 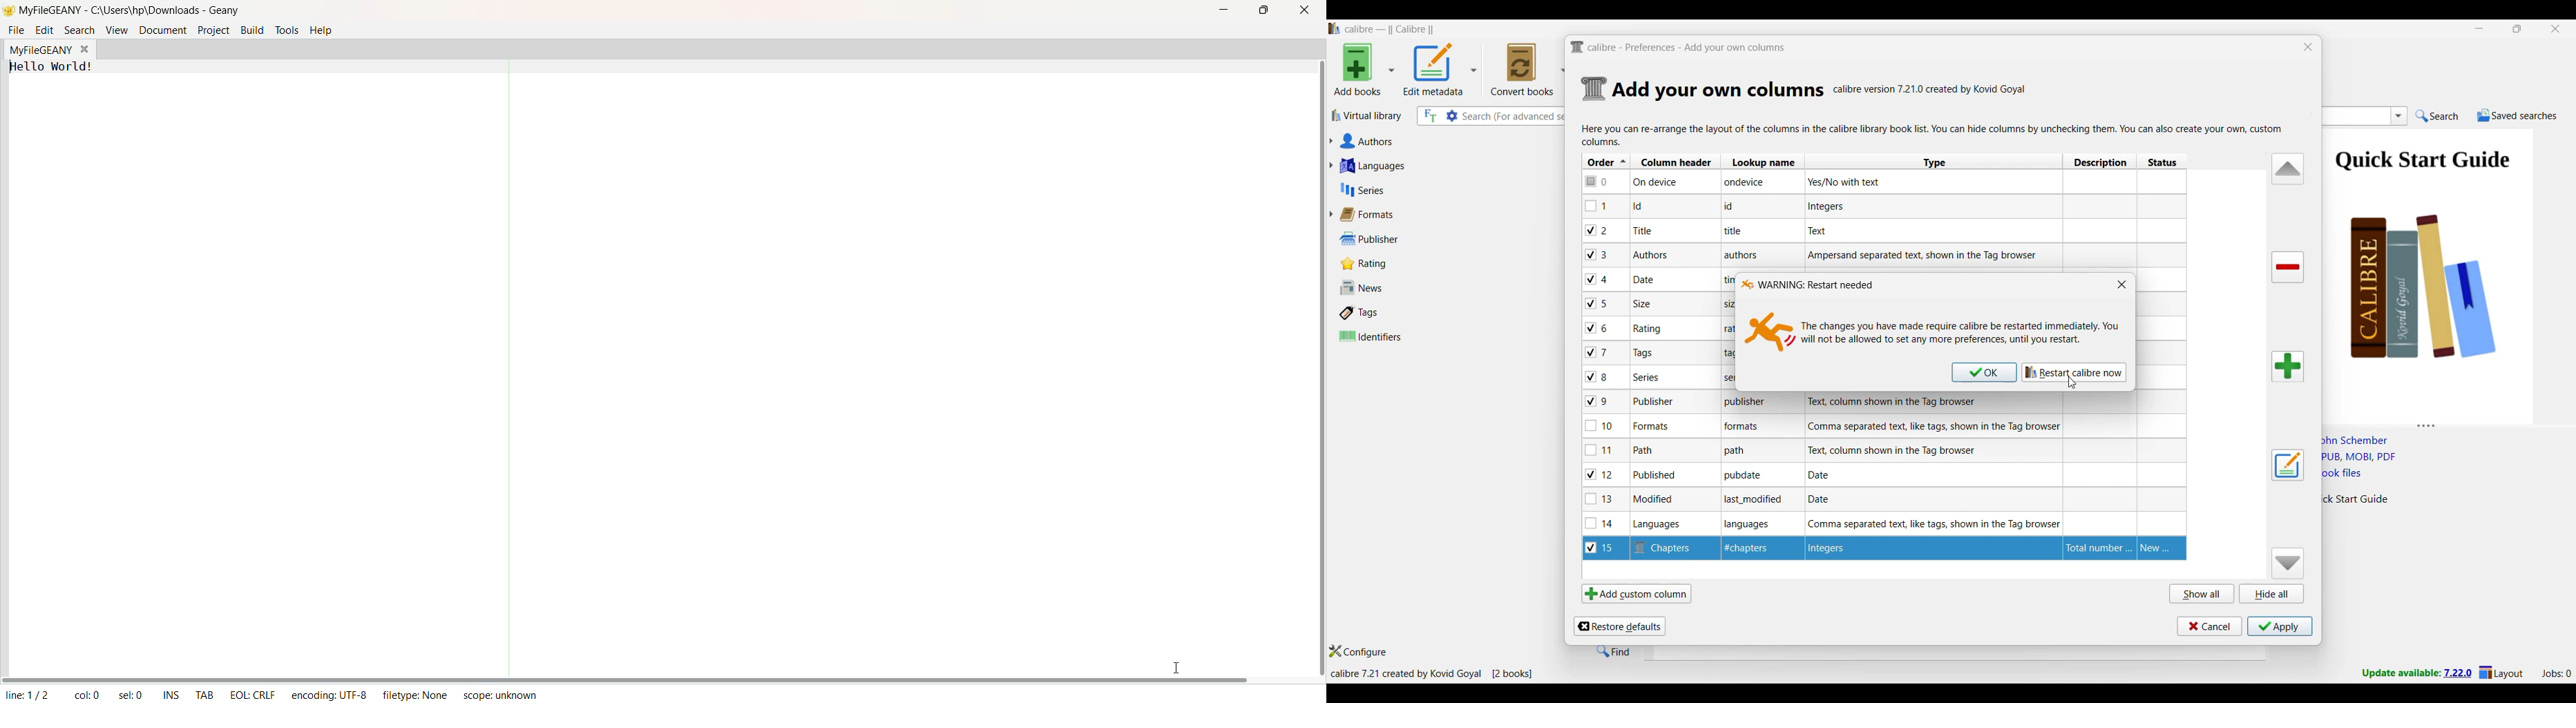 What do you see at coordinates (1371, 264) in the screenshot?
I see `Rating` at bounding box center [1371, 264].